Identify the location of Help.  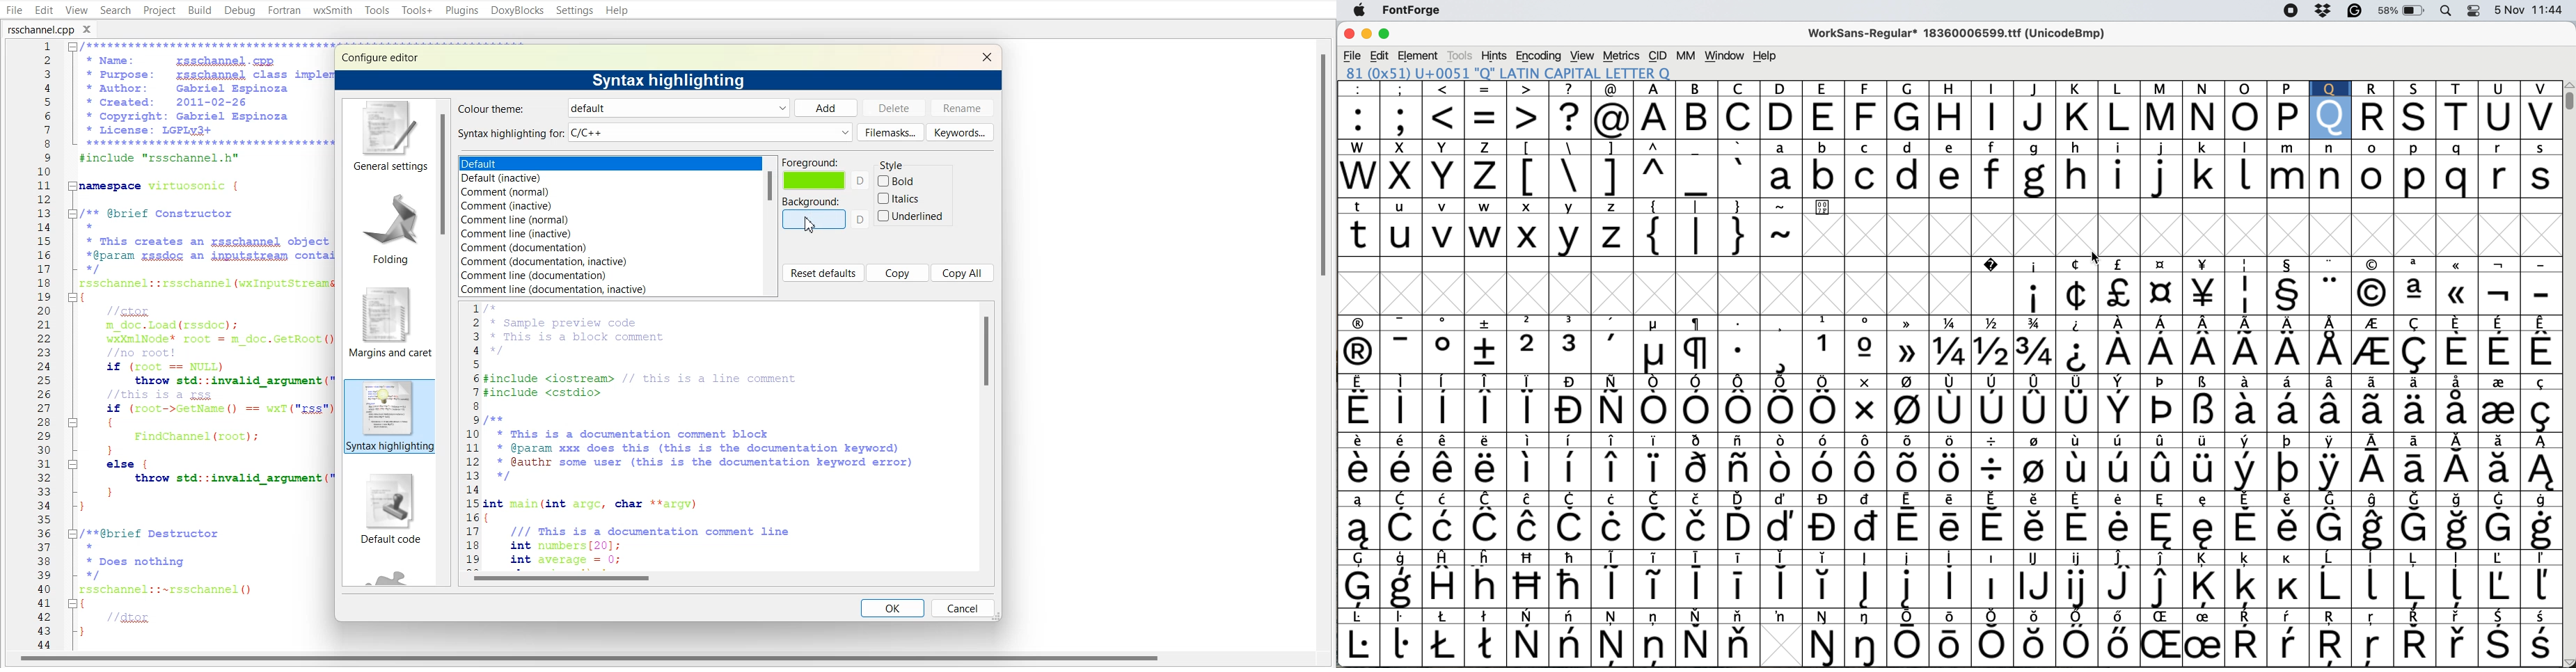
(617, 10).